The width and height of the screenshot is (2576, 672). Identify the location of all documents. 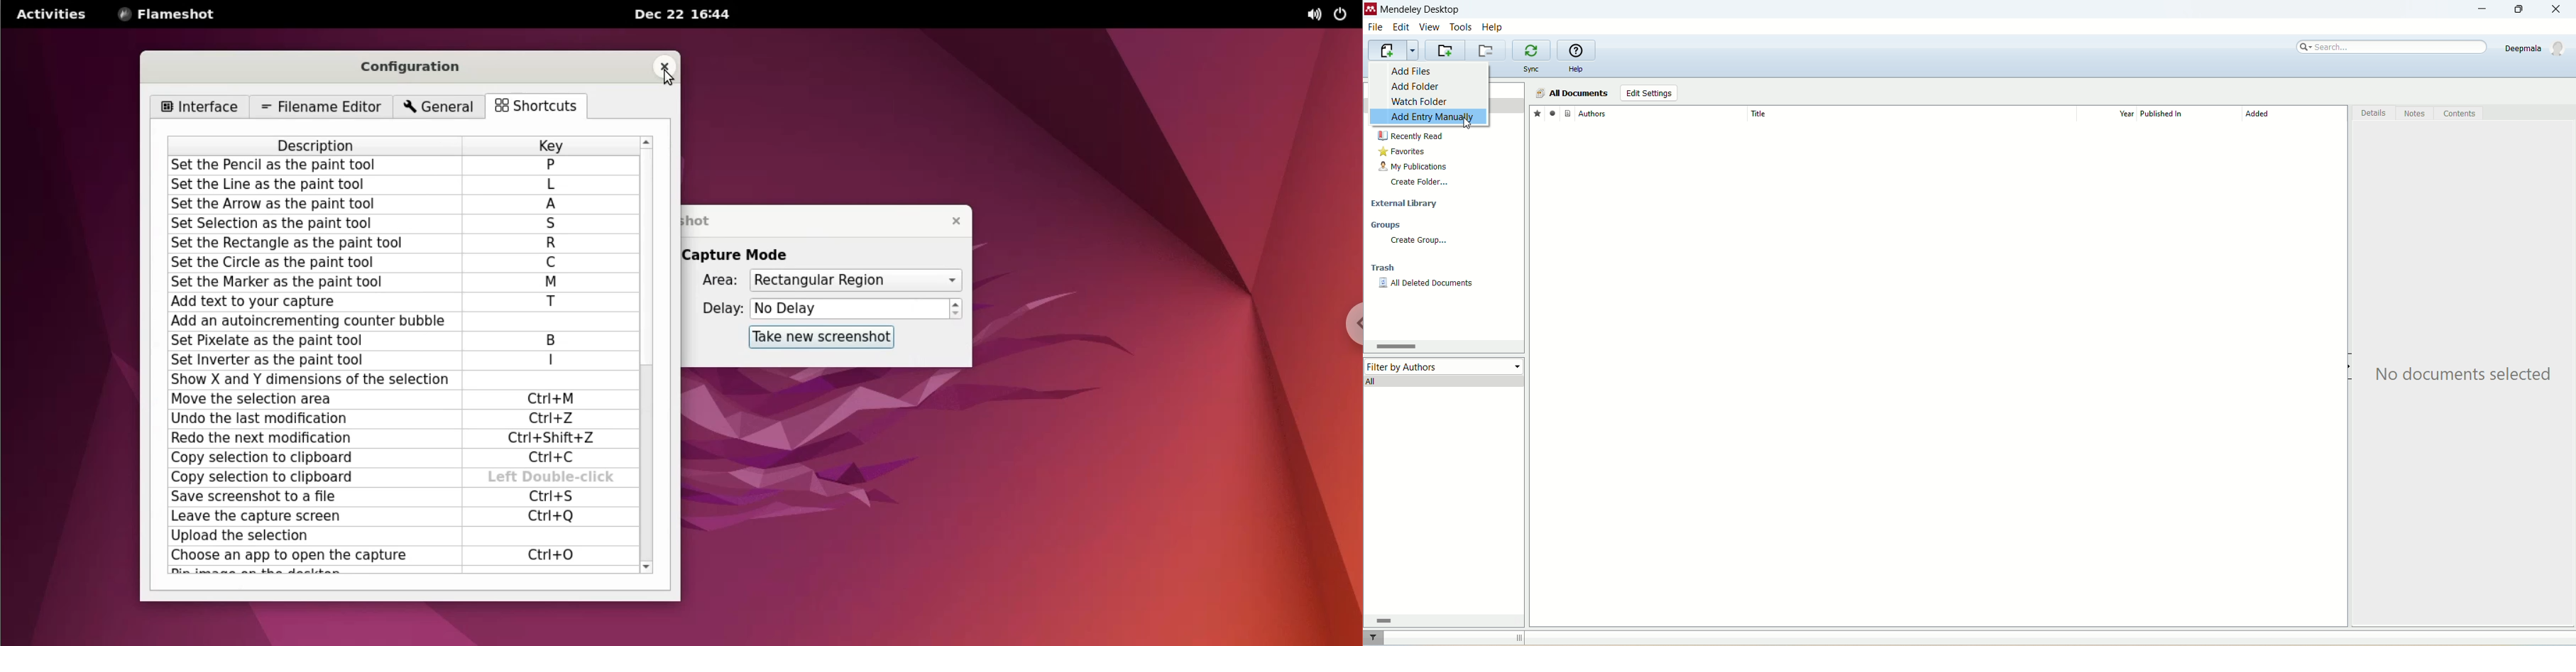
(1571, 94).